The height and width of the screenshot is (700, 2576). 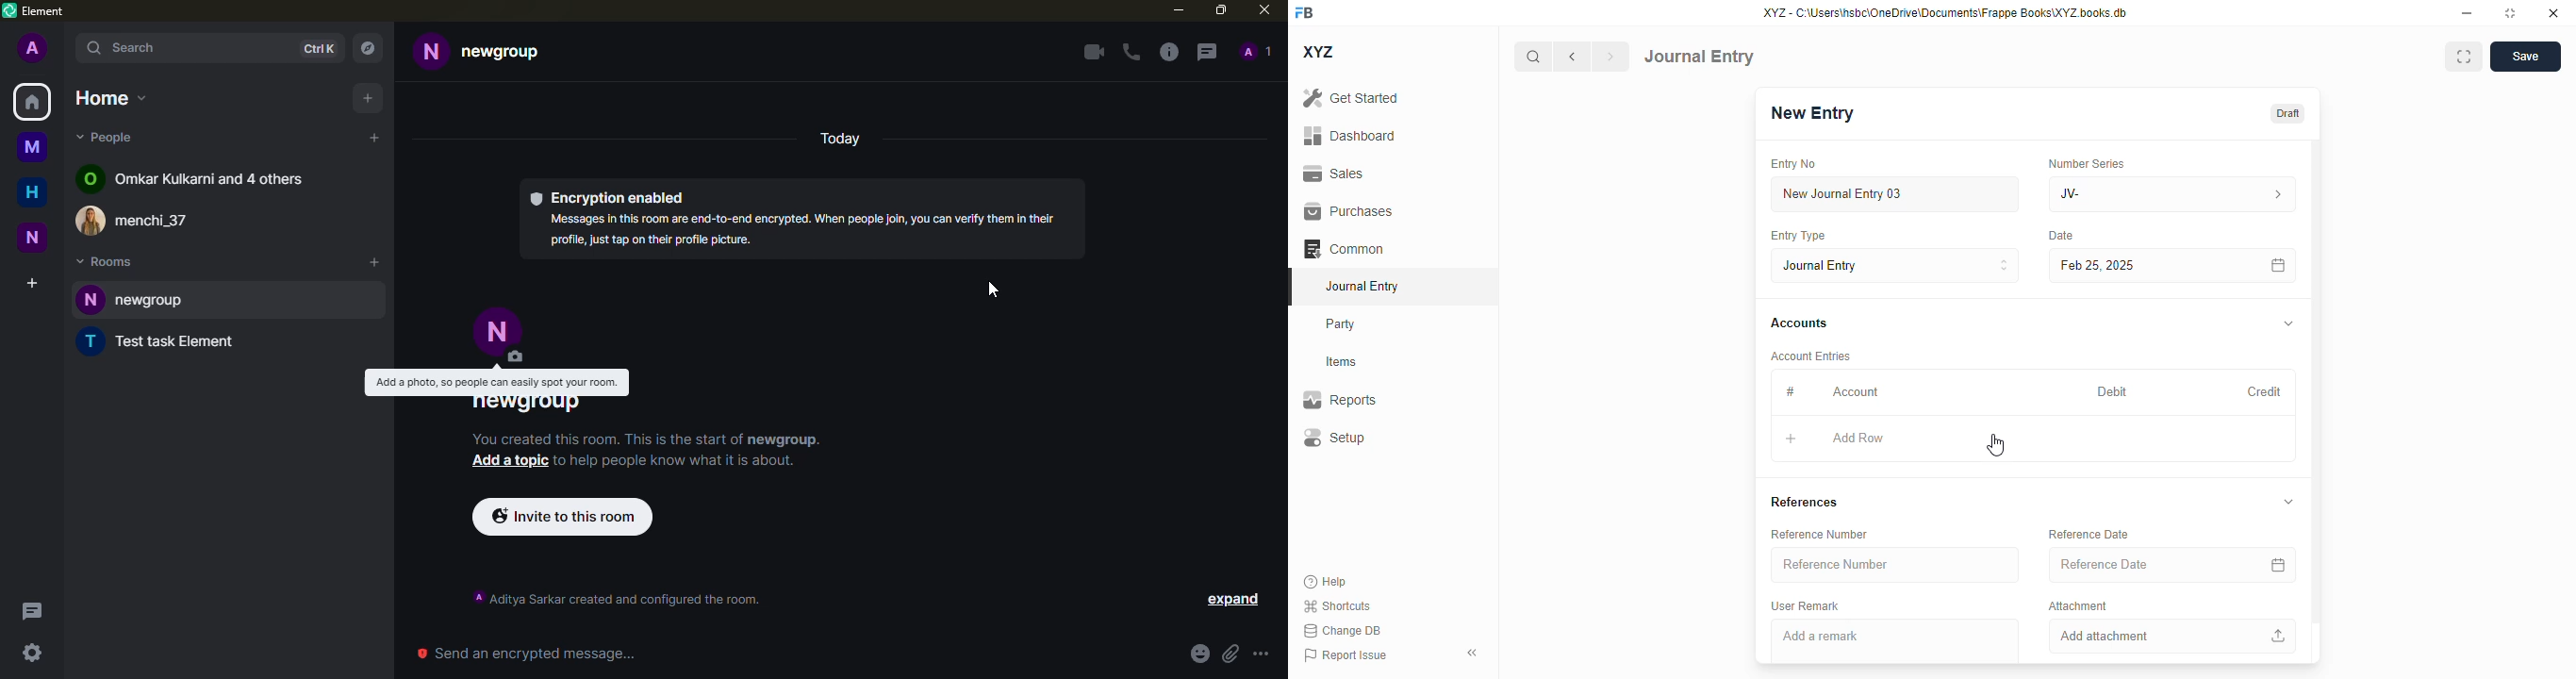 What do you see at coordinates (2276, 195) in the screenshot?
I see `number series information` at bounding box center [2276, 195].